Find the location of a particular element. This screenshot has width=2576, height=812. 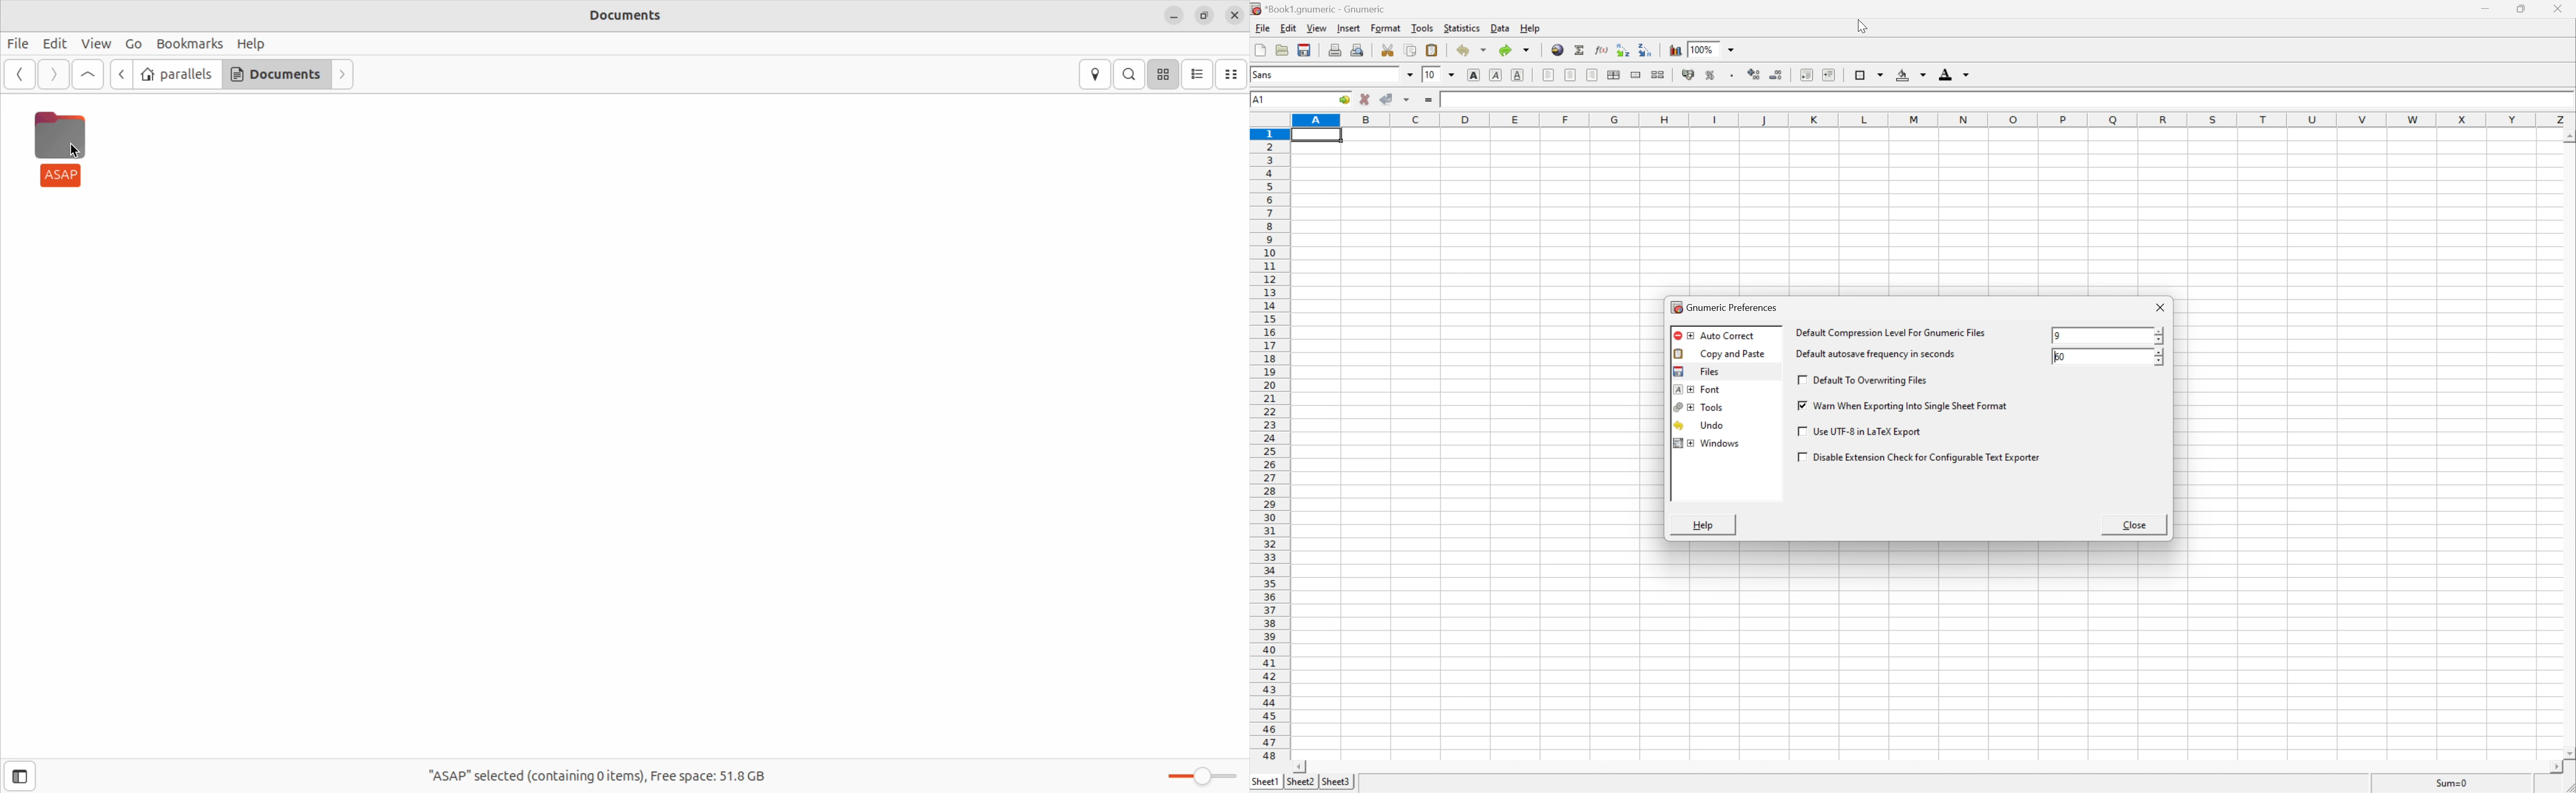

search is located at coordinates (1132, 73).